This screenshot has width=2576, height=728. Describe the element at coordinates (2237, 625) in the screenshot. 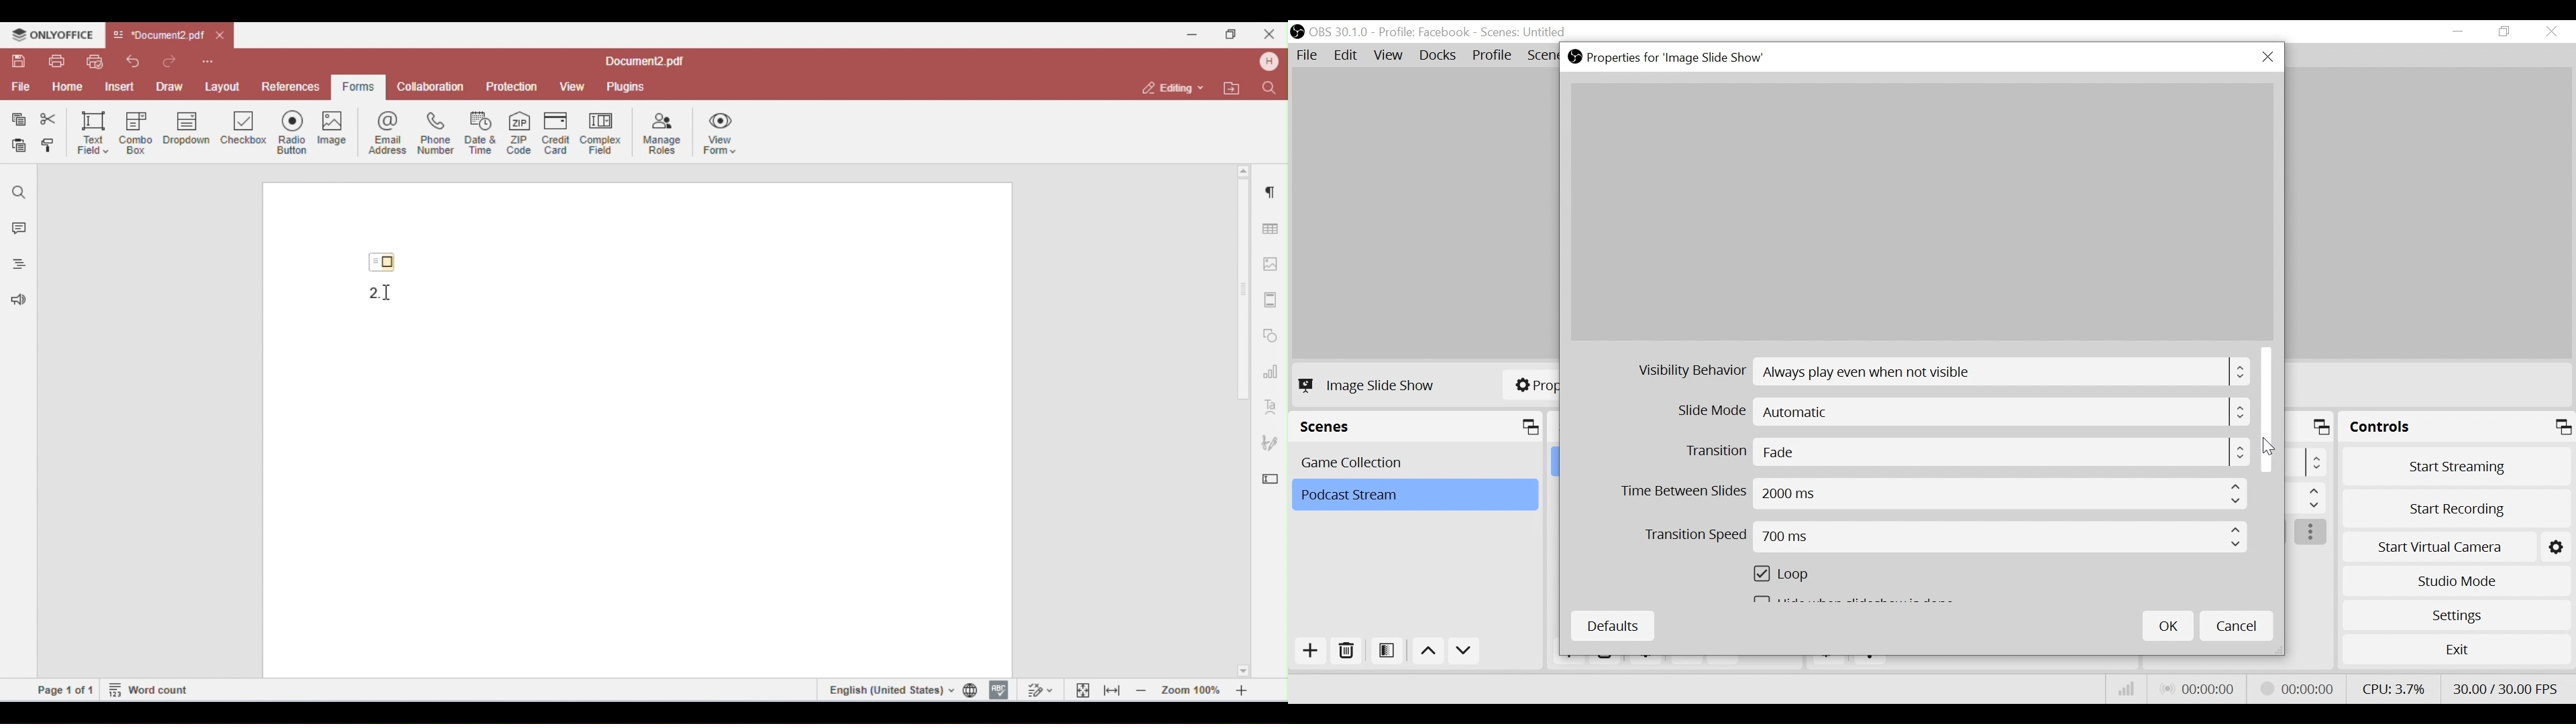

I see `Cancel` at that location.